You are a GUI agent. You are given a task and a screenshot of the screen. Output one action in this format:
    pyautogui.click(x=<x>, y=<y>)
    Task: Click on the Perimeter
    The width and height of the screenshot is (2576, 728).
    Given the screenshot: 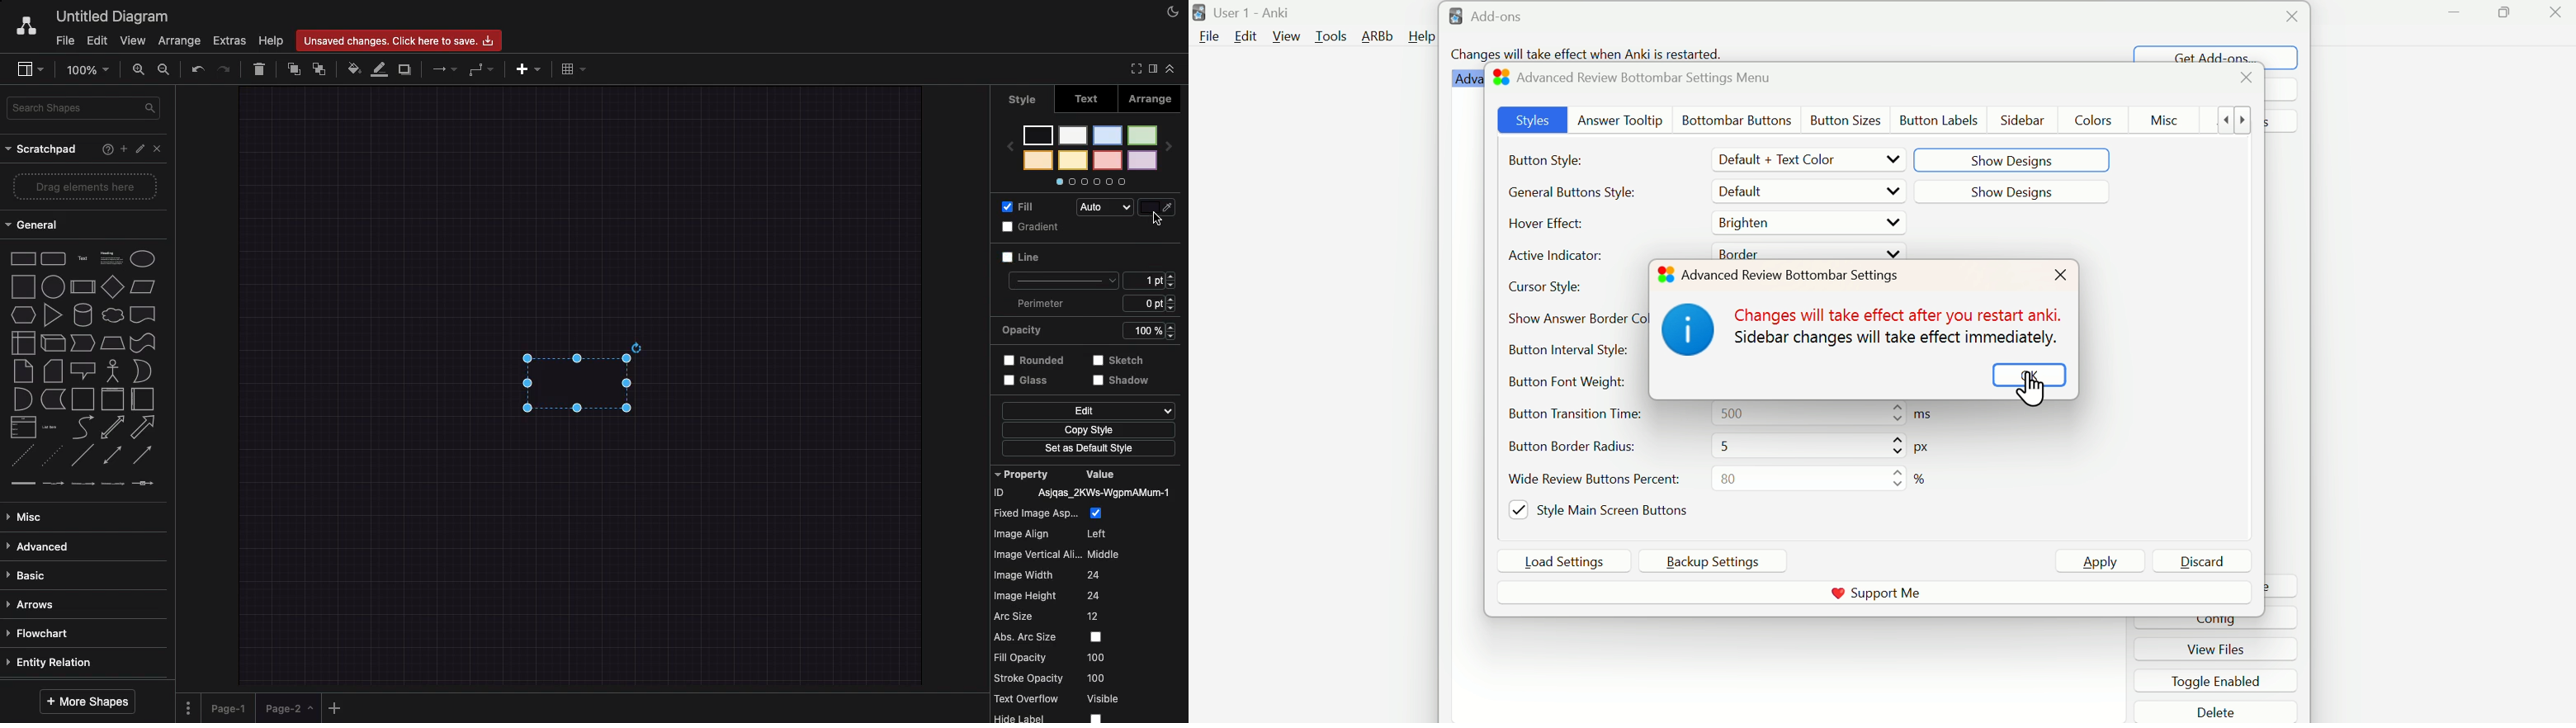 What is the action you would take?
    pyautogui.click(x=1039, y=304)
    